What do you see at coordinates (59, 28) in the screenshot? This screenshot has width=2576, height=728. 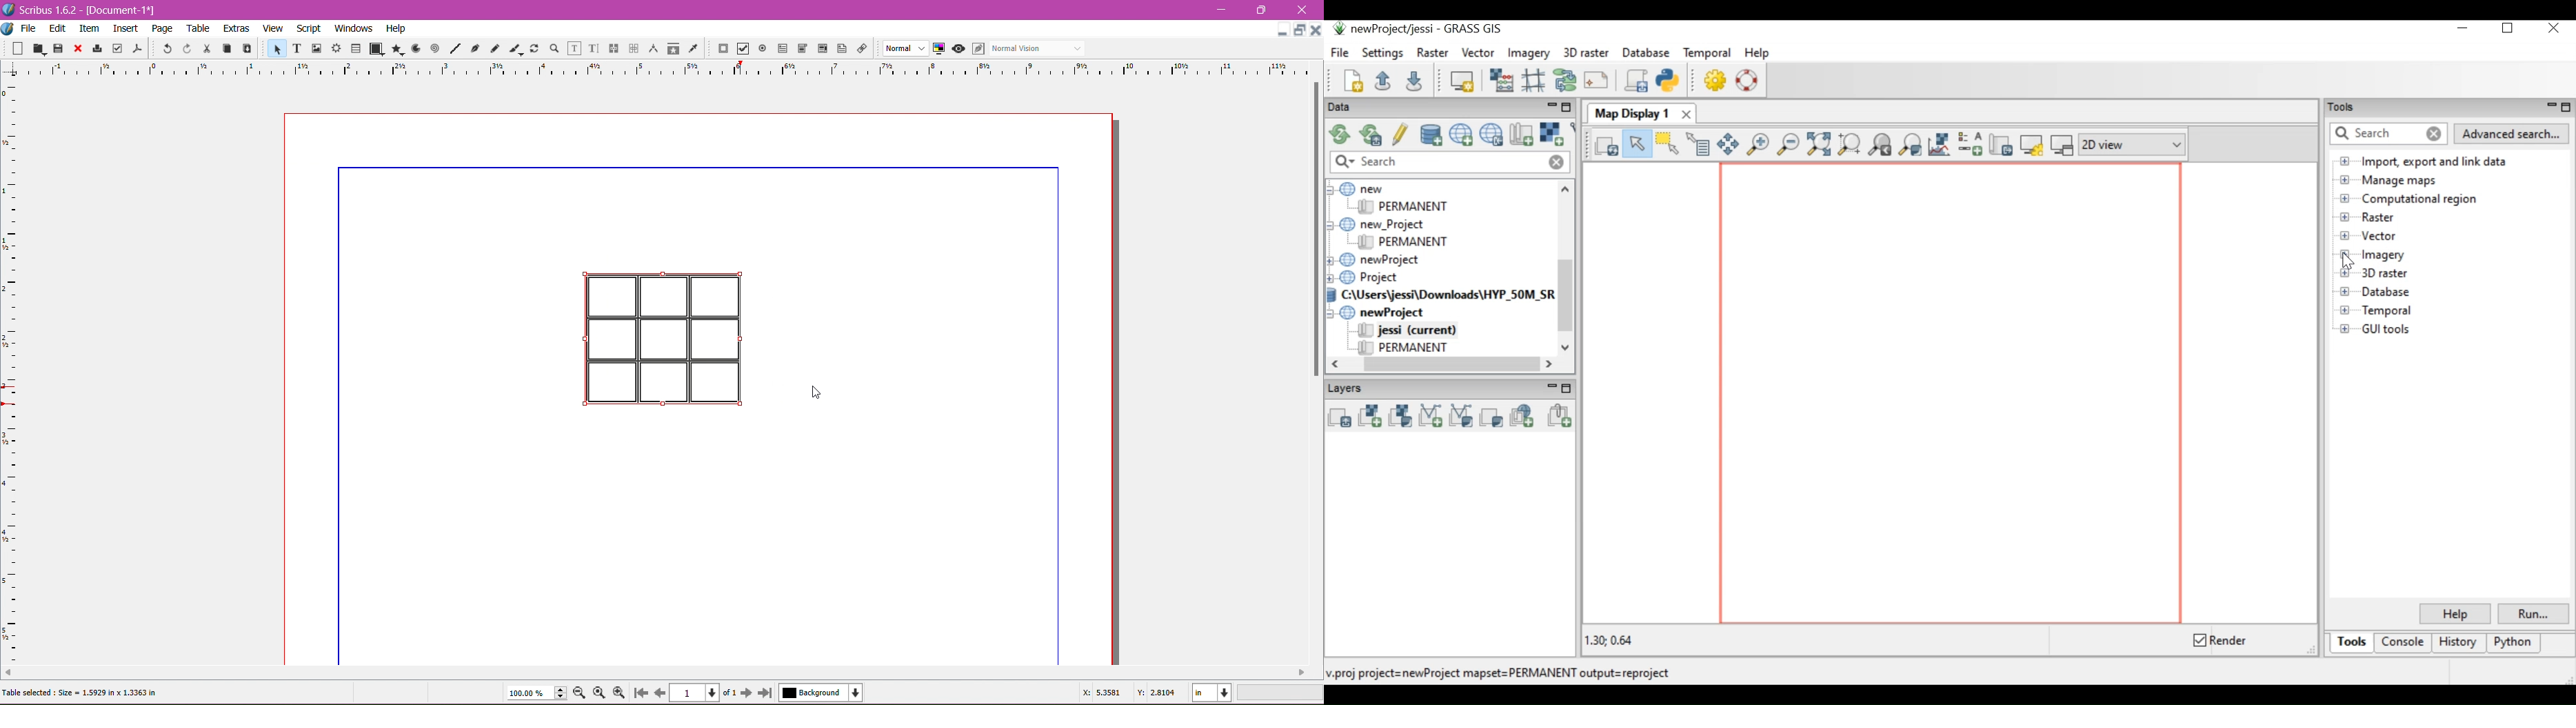 I see `Edit` at bounding box center [59, 28].